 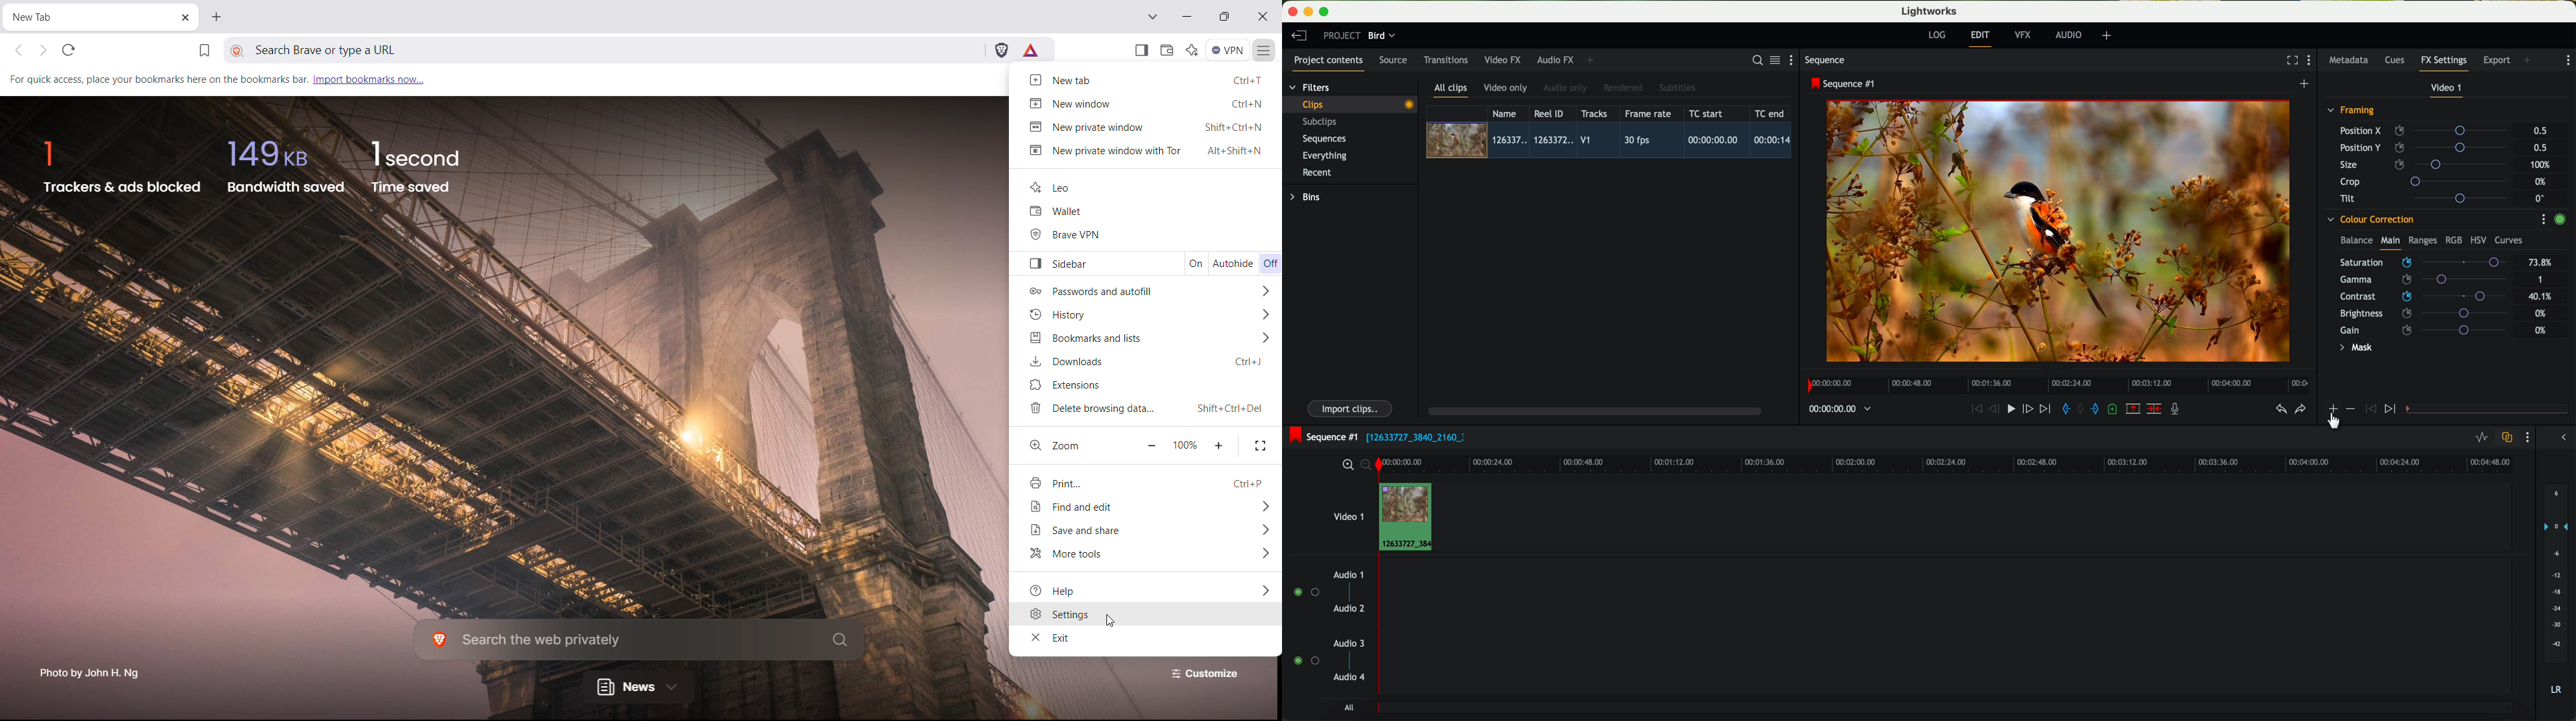 What do you see at coordinates (2430, 314) in the screenshot?
I see `brightness` at bounding box center [2430, 314].